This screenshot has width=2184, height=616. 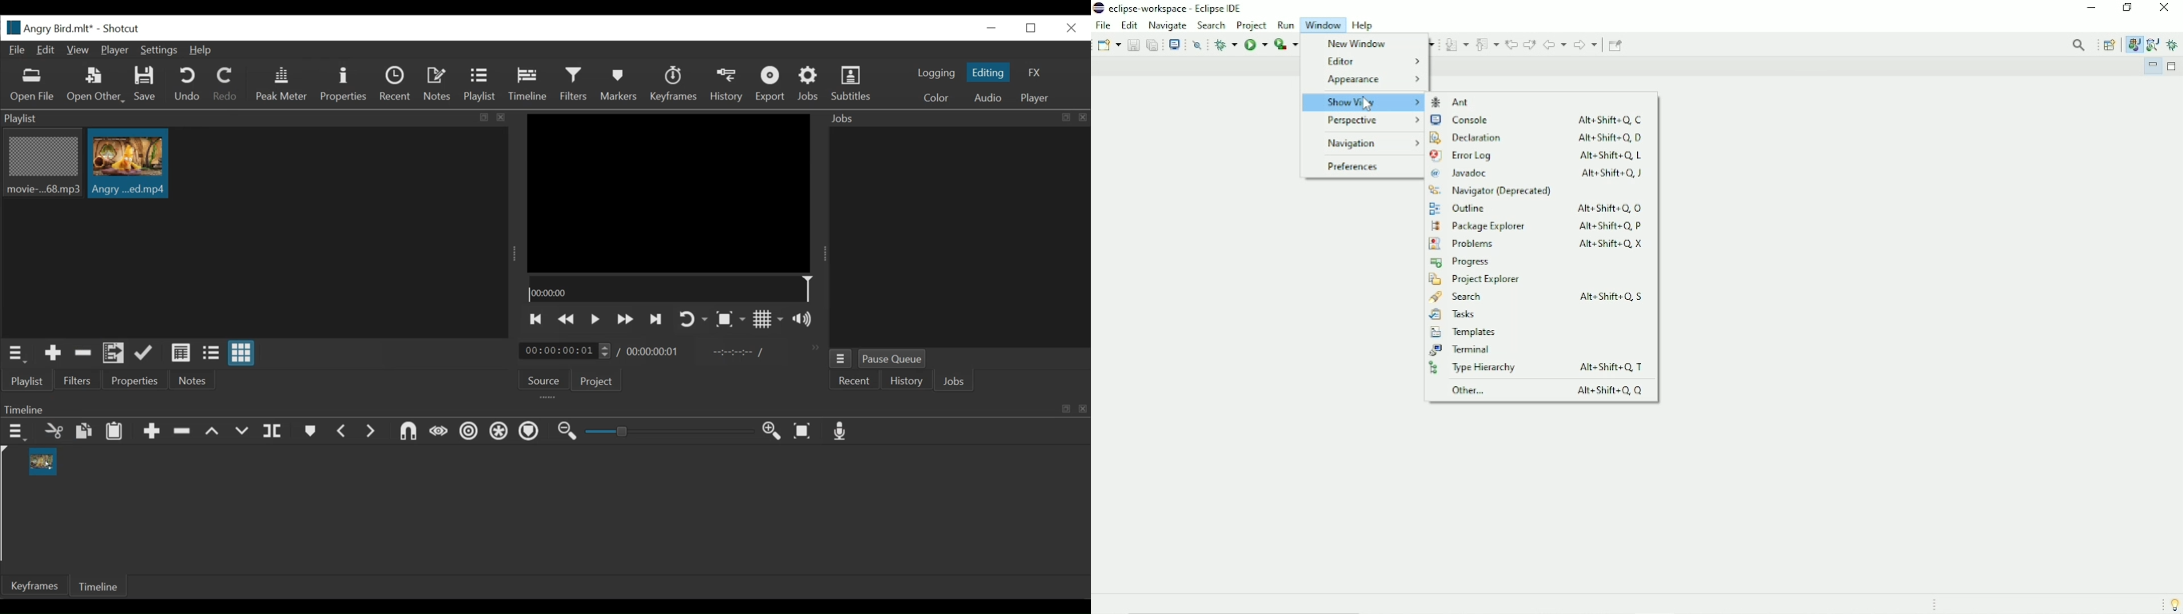 What do you see at coordinates (32, 585) in the screenshot?
I see `Keyframe` at bounding box center [32, 585].